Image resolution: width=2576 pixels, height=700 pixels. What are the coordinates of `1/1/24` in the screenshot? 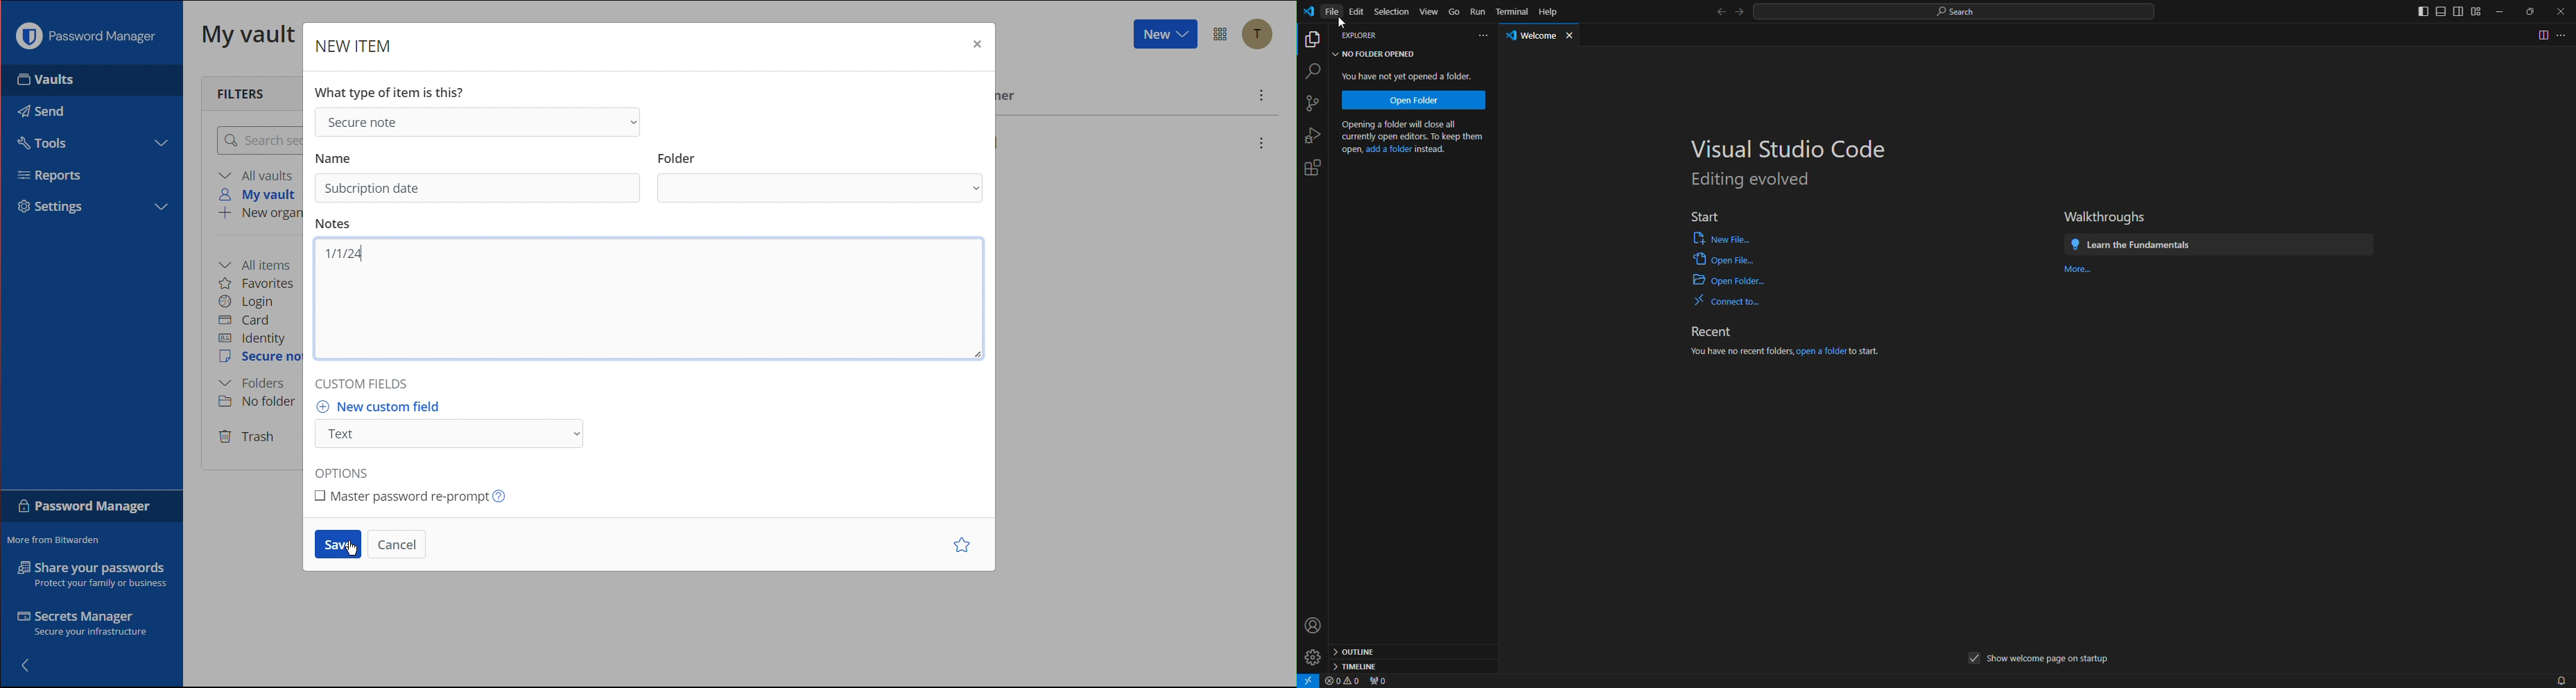 It's located at (343, 254).